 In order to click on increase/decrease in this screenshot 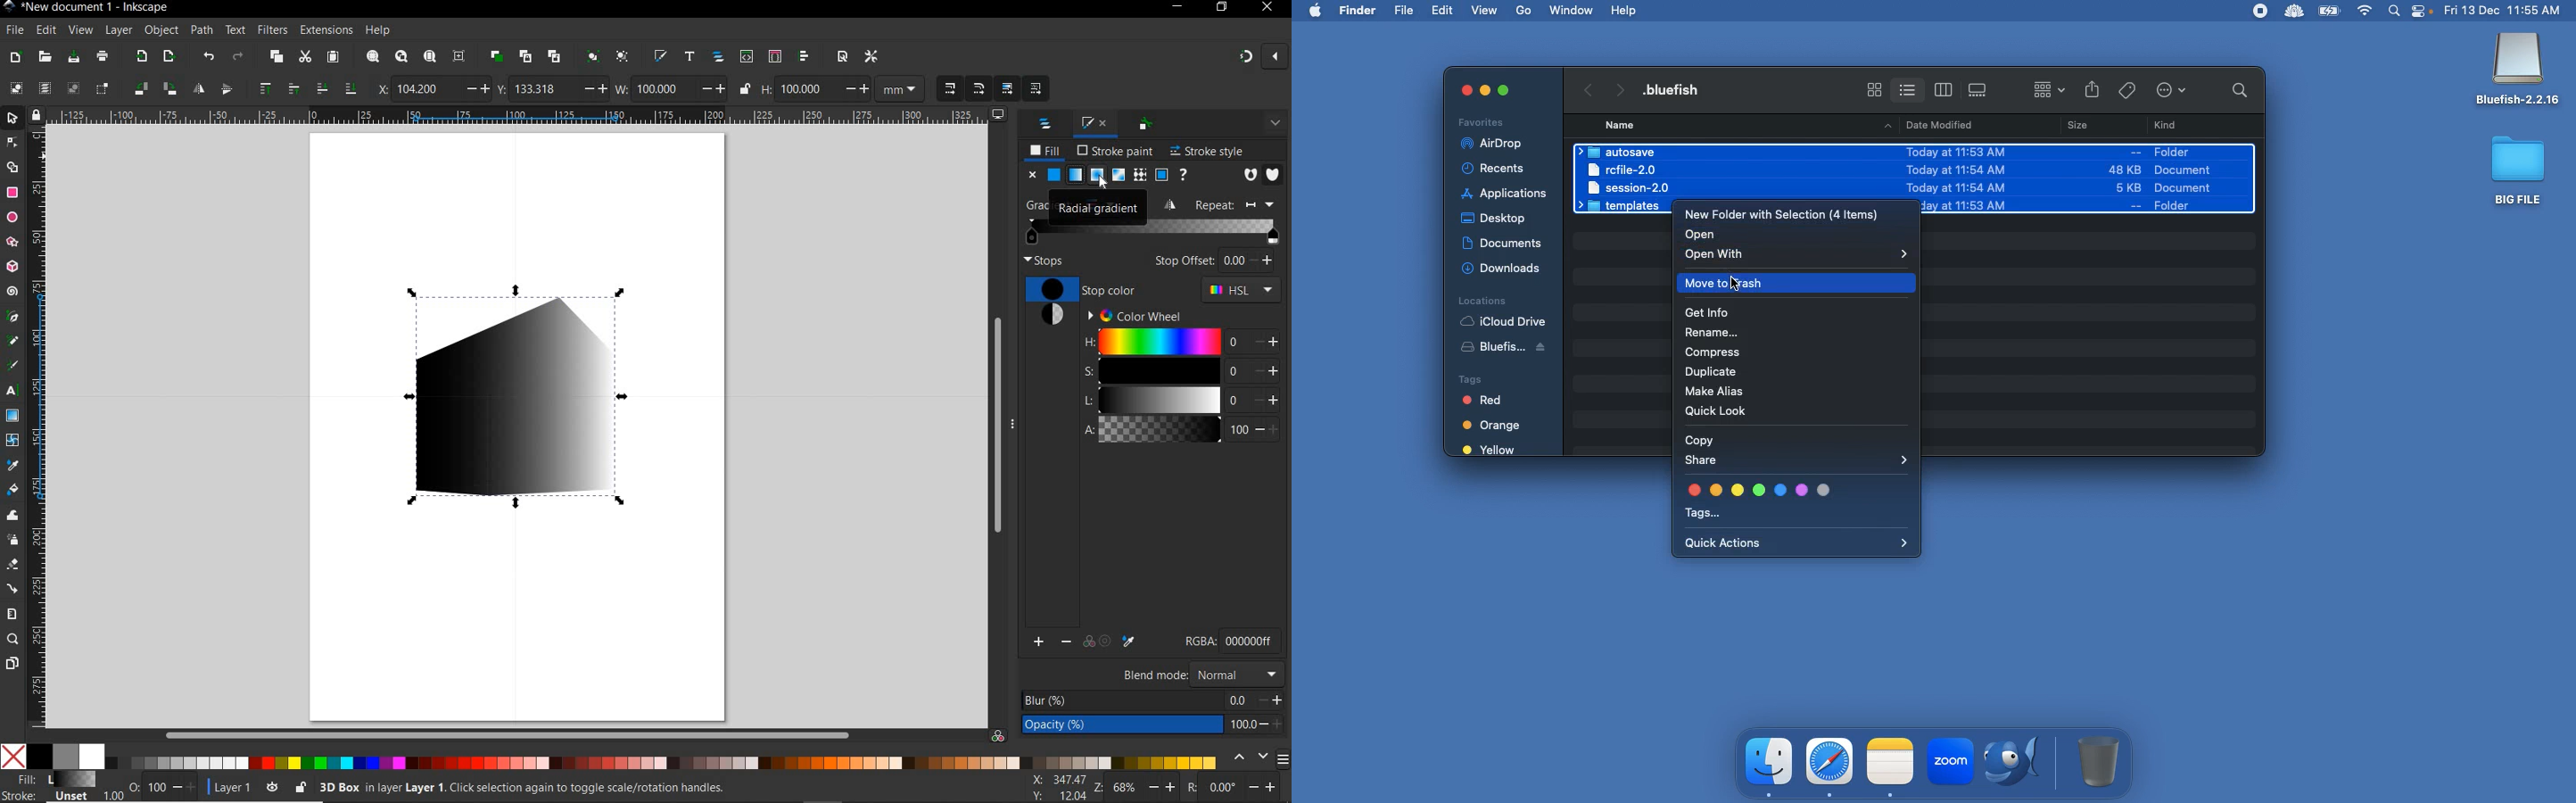, I will do `click(475, 89)`.